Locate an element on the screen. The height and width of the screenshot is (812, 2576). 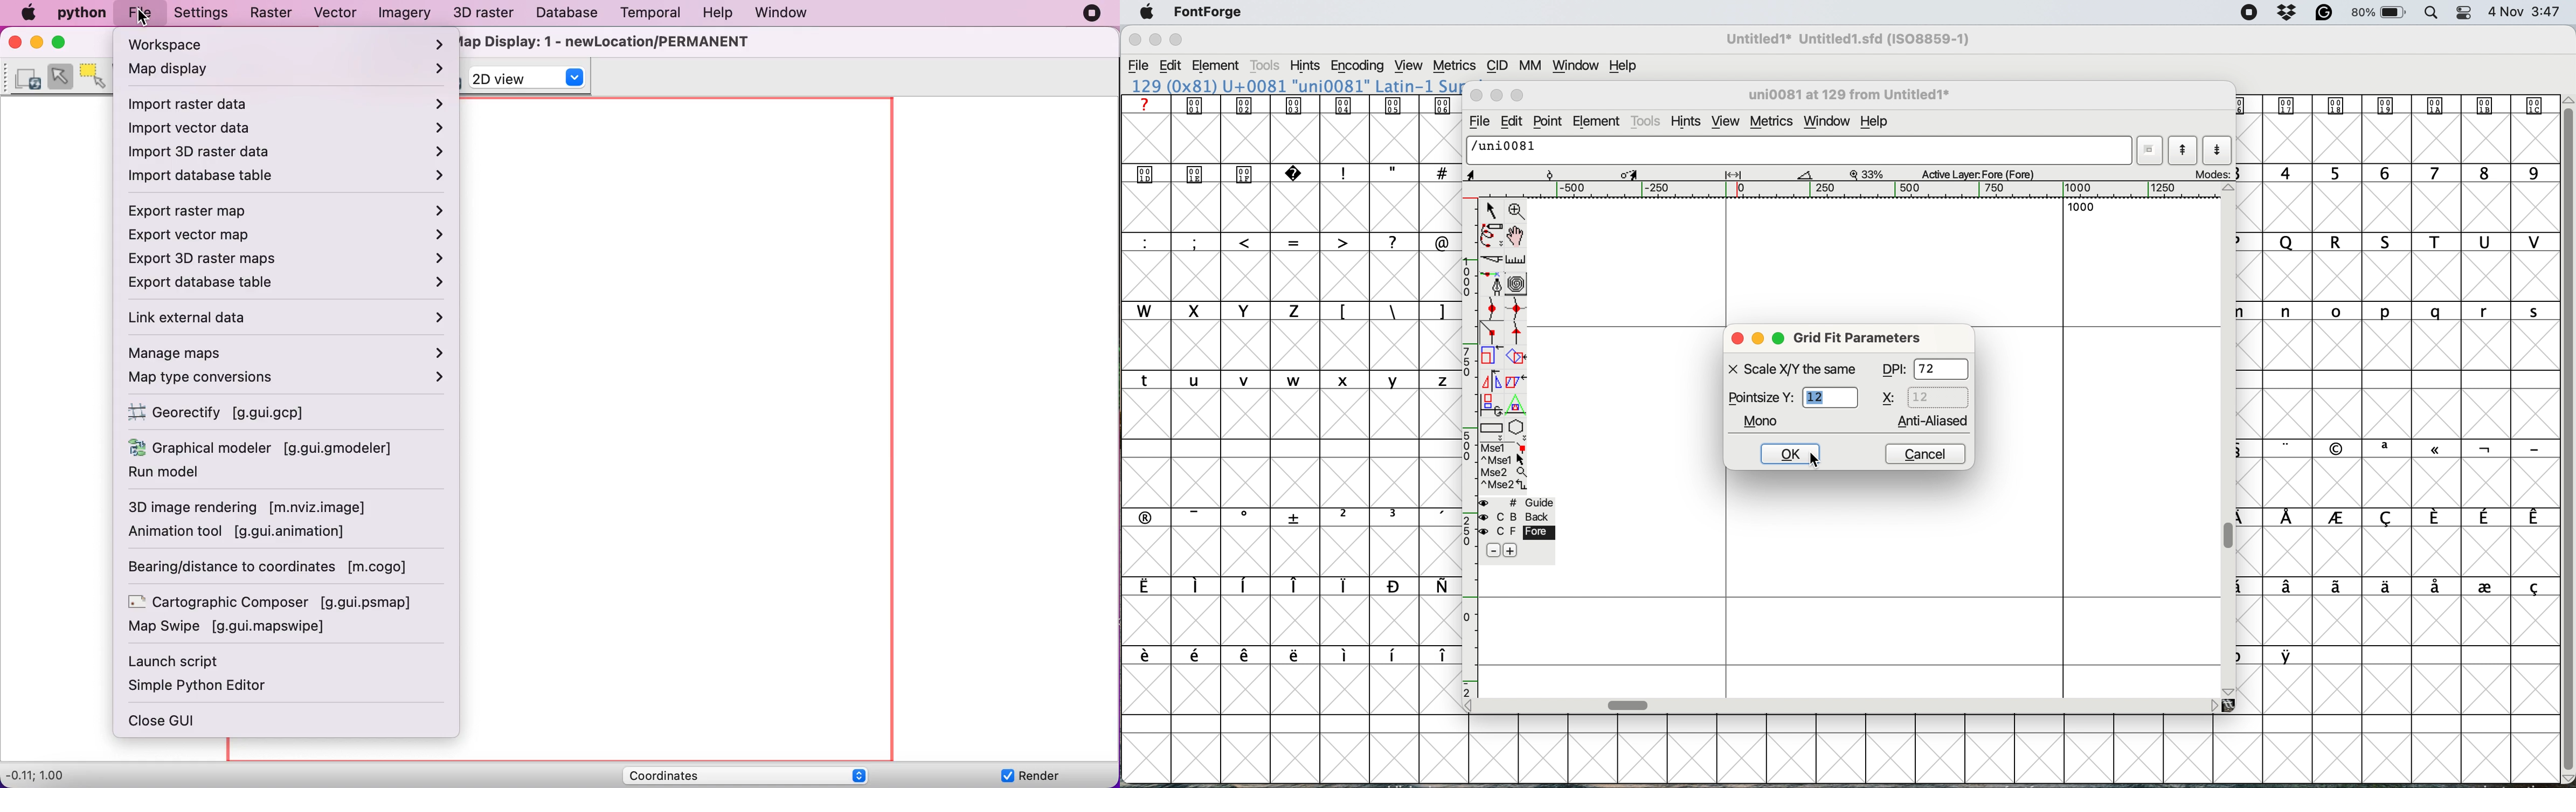
minimise is located at coordinates (1498, 97).